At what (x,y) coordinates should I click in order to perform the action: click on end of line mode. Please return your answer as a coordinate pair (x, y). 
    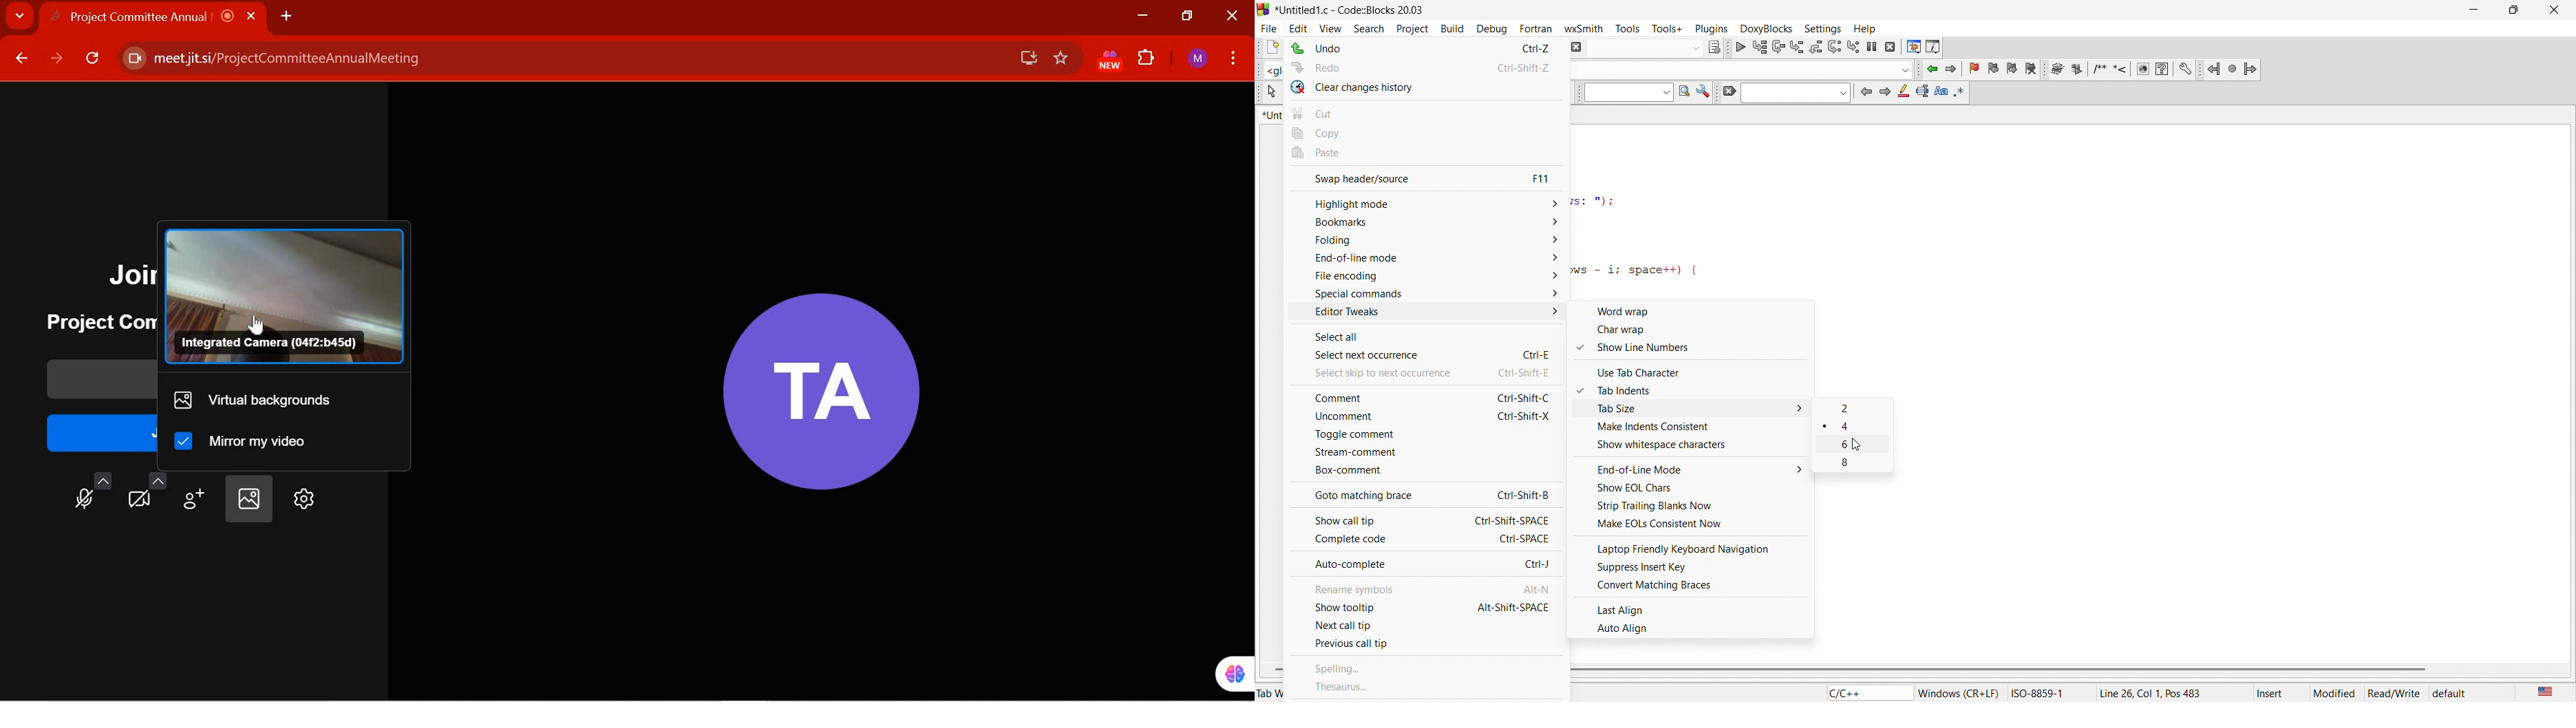
    Looking at the image, I should click on (1425, 263).